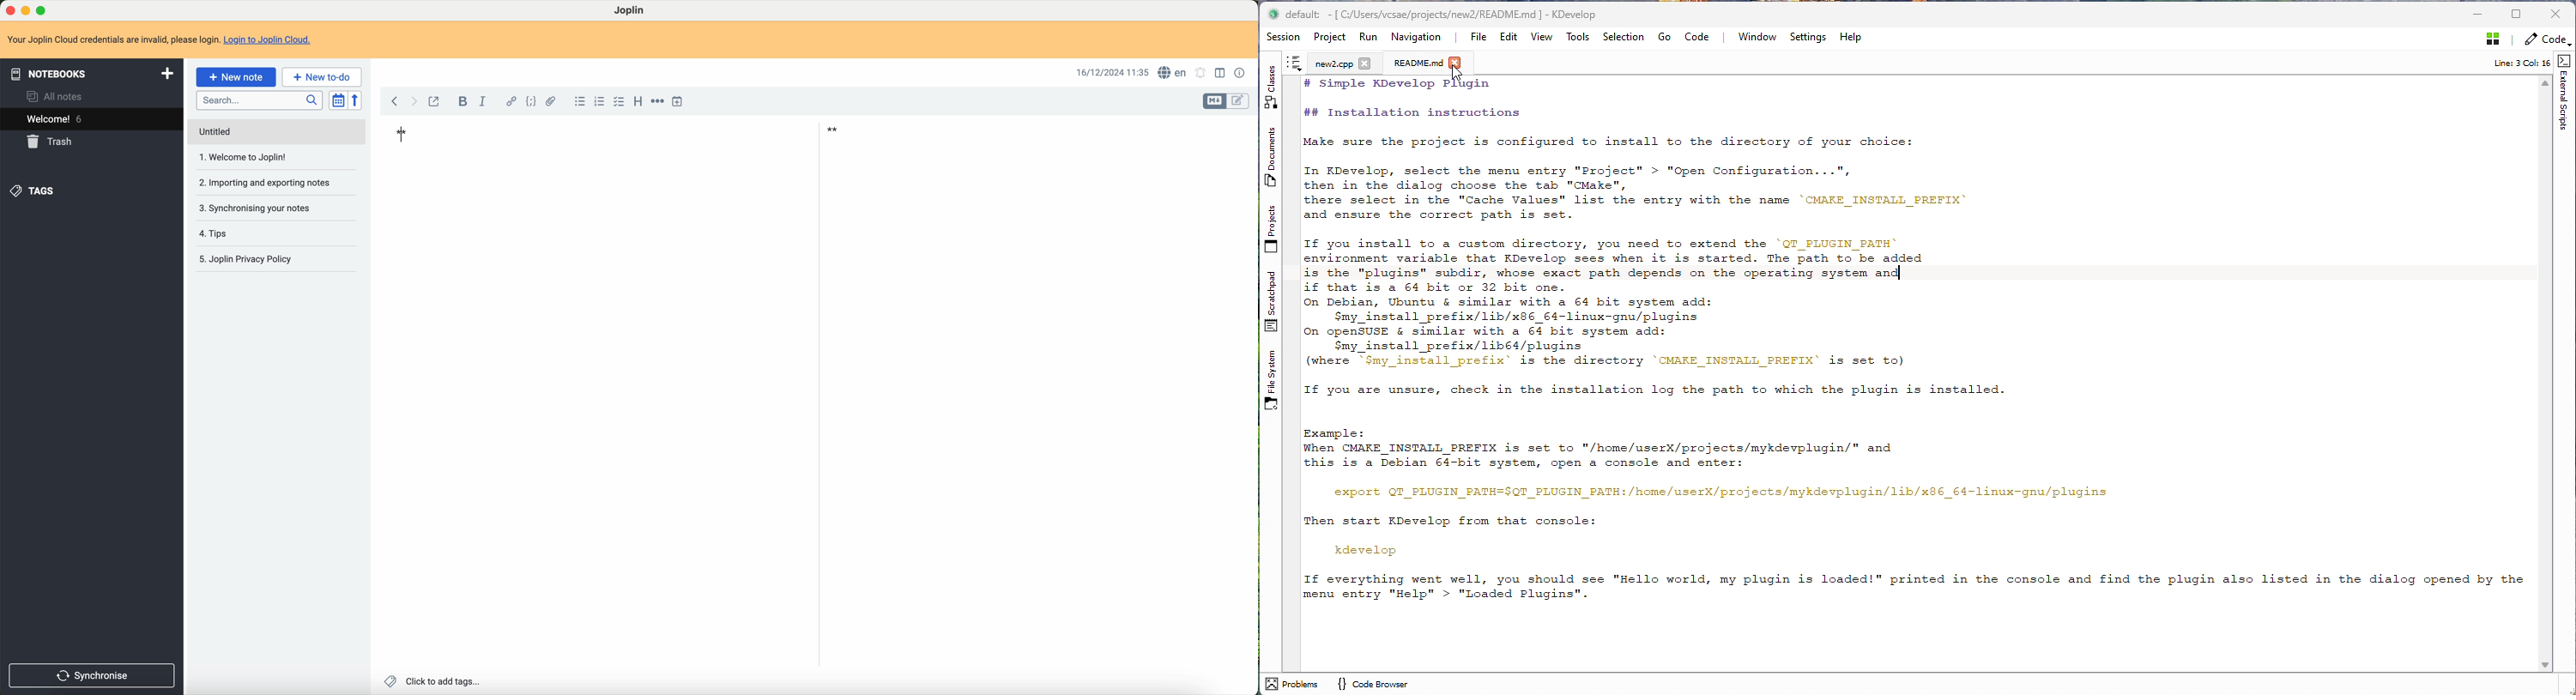 This screenshot has height=700, width=2576. What do you see at coordinates (112, 39) in the screenshot?
I see `Your Joplin Cloud credentials are invalid, please login.` at bounding box center [112, 39].